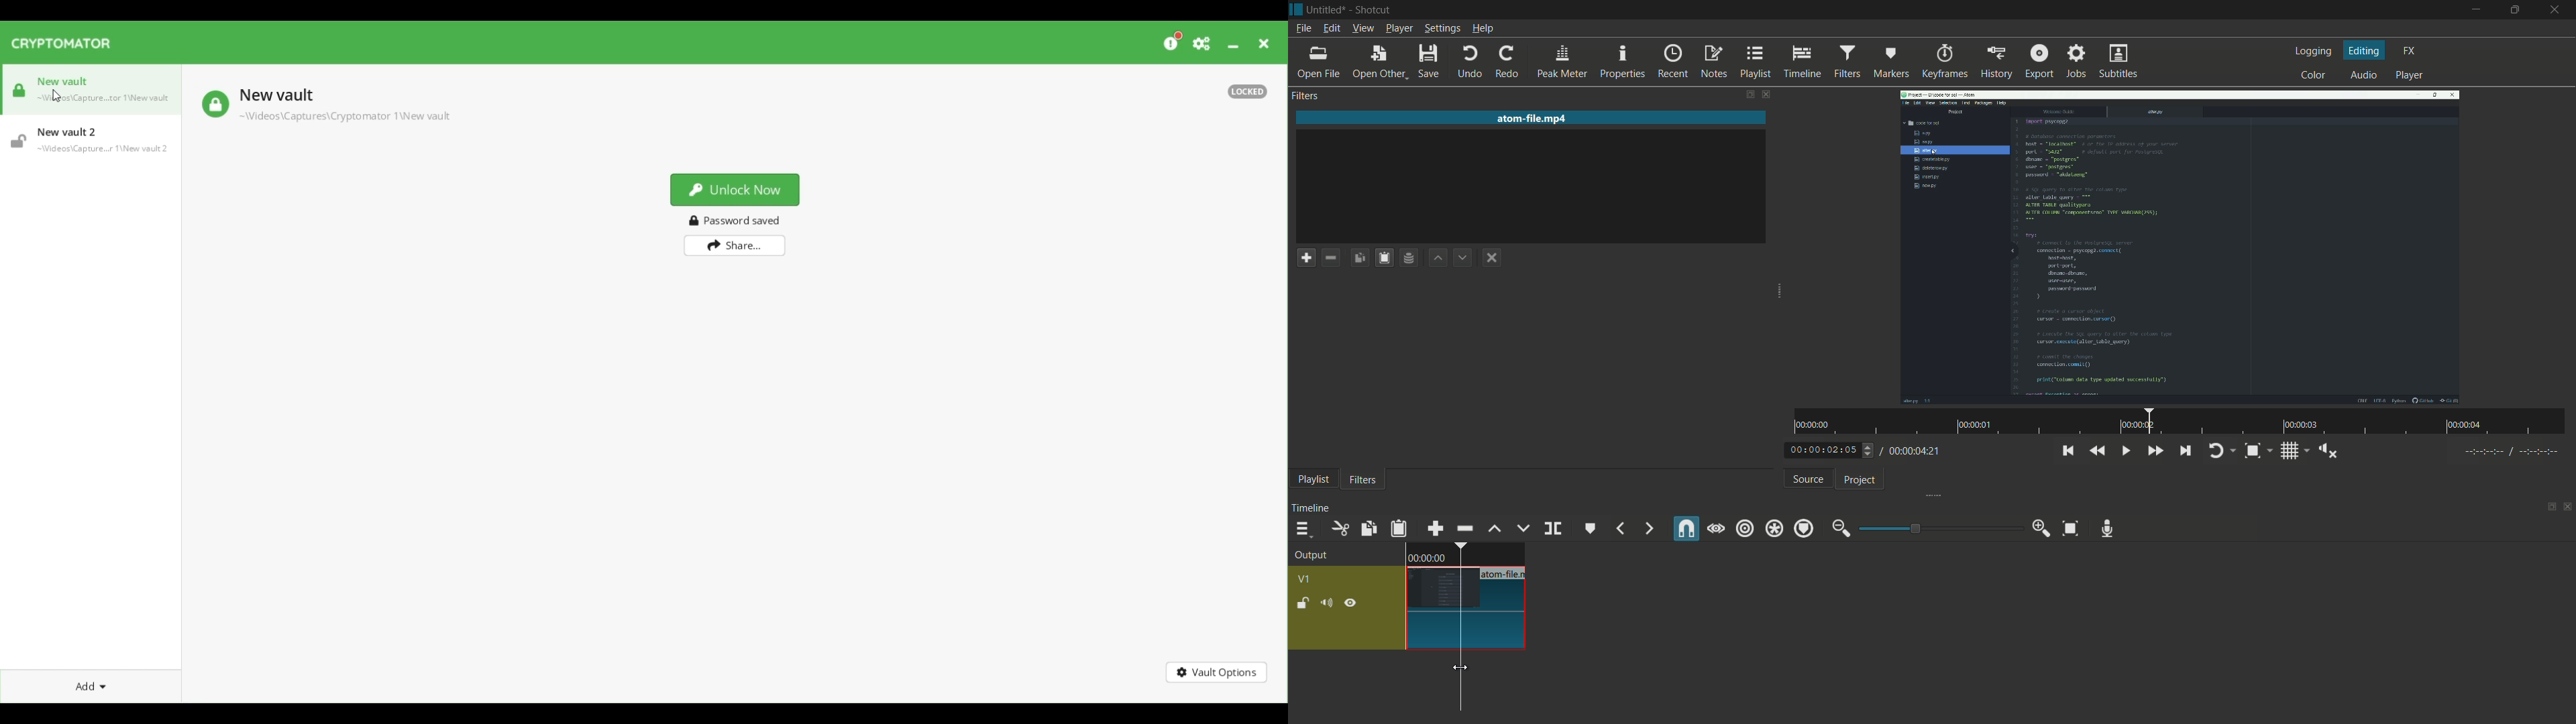  Describe the element at coordinates (1466, 597) in the screenshot. I see `video in timeline` at that location.